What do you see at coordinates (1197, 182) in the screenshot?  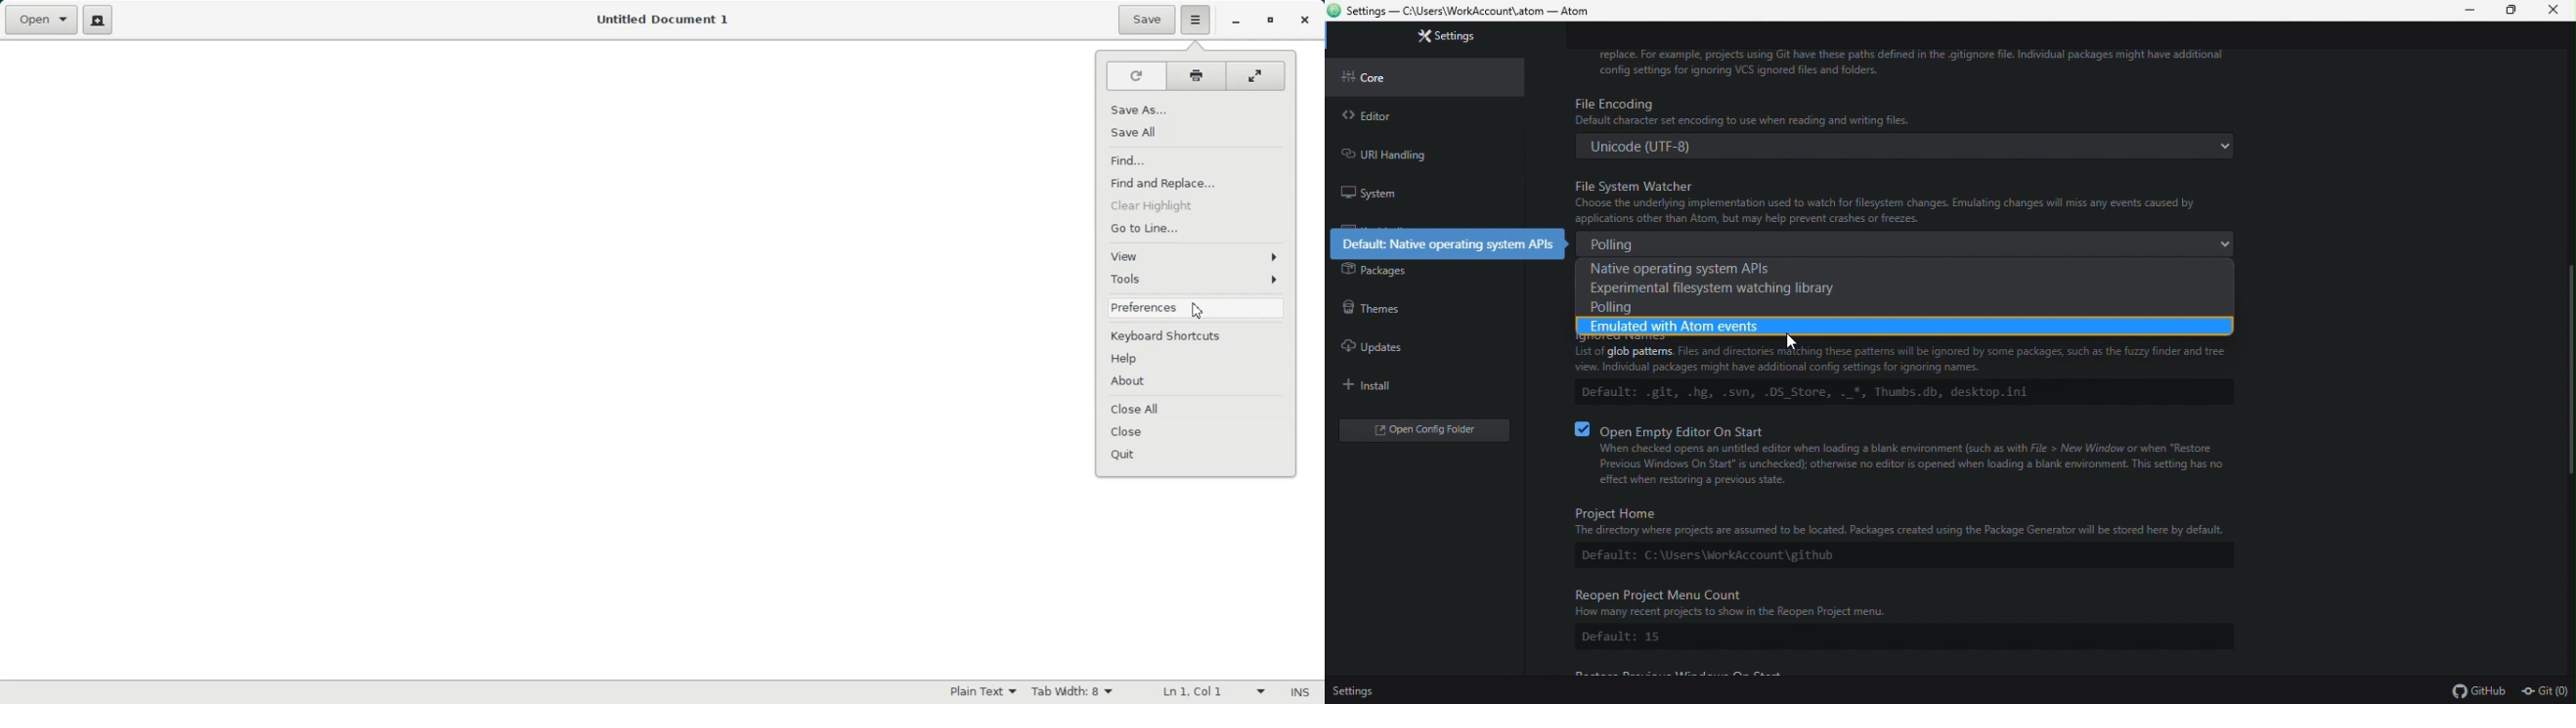 I see `Find and Replace` at bounding box center [1197, 182].